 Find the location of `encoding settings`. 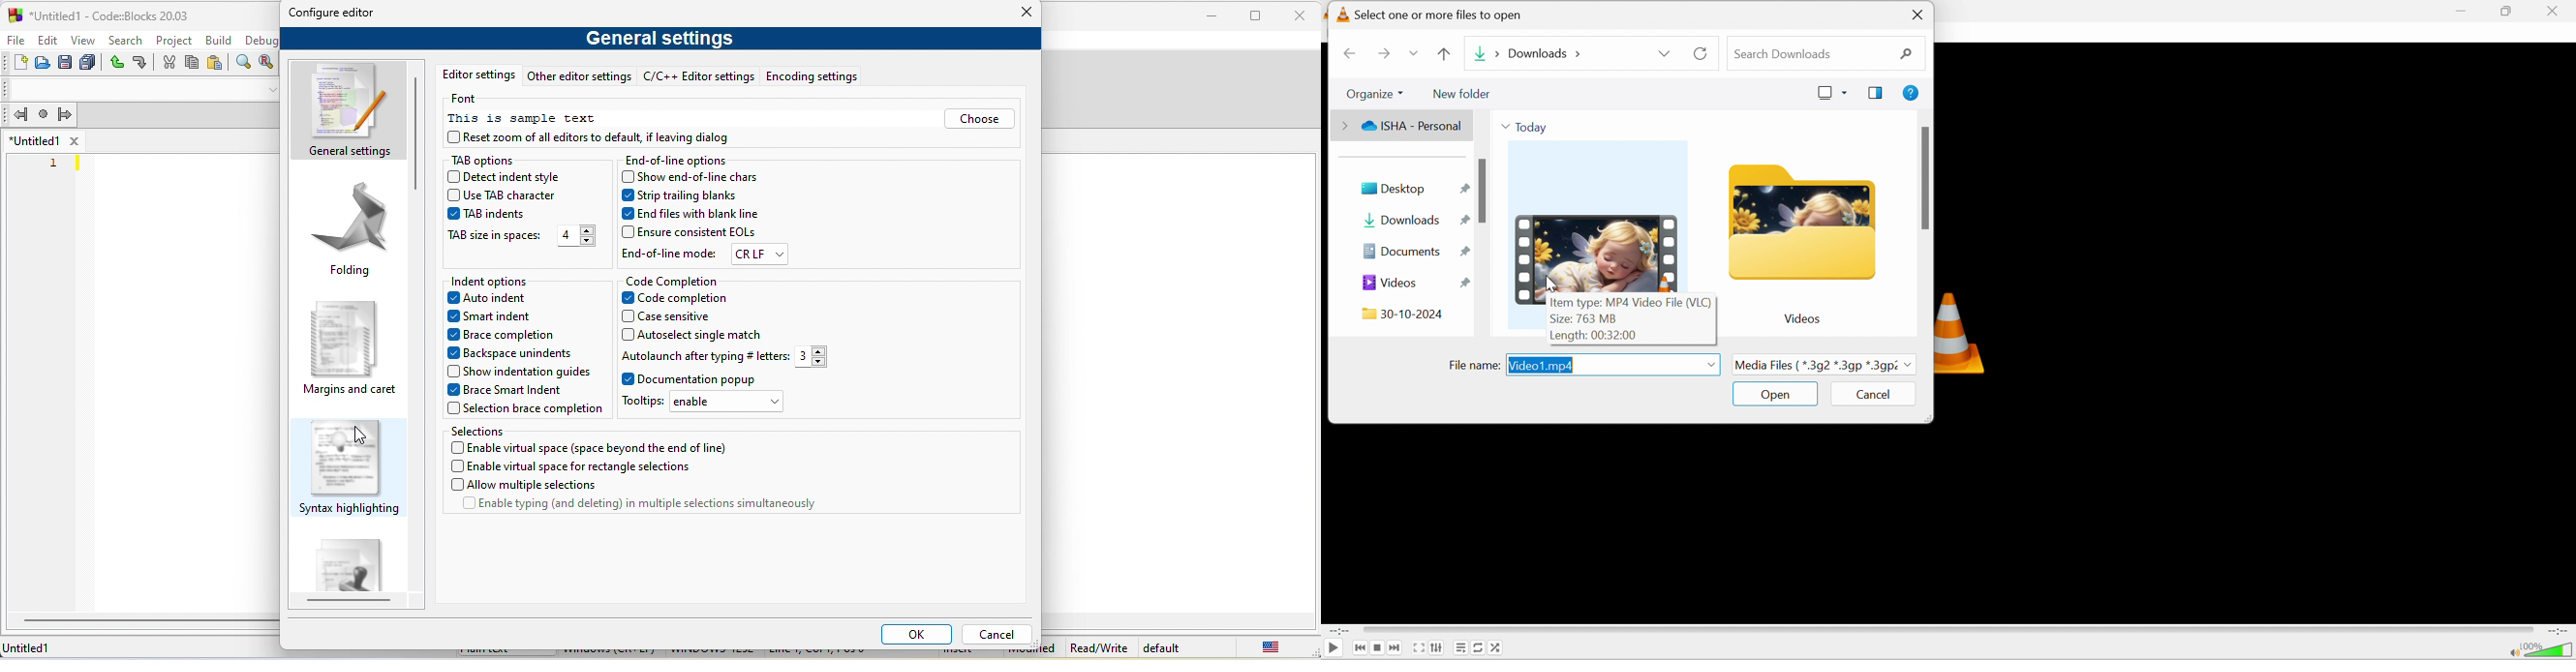

encoding settings is located at coordinates (814, 77).